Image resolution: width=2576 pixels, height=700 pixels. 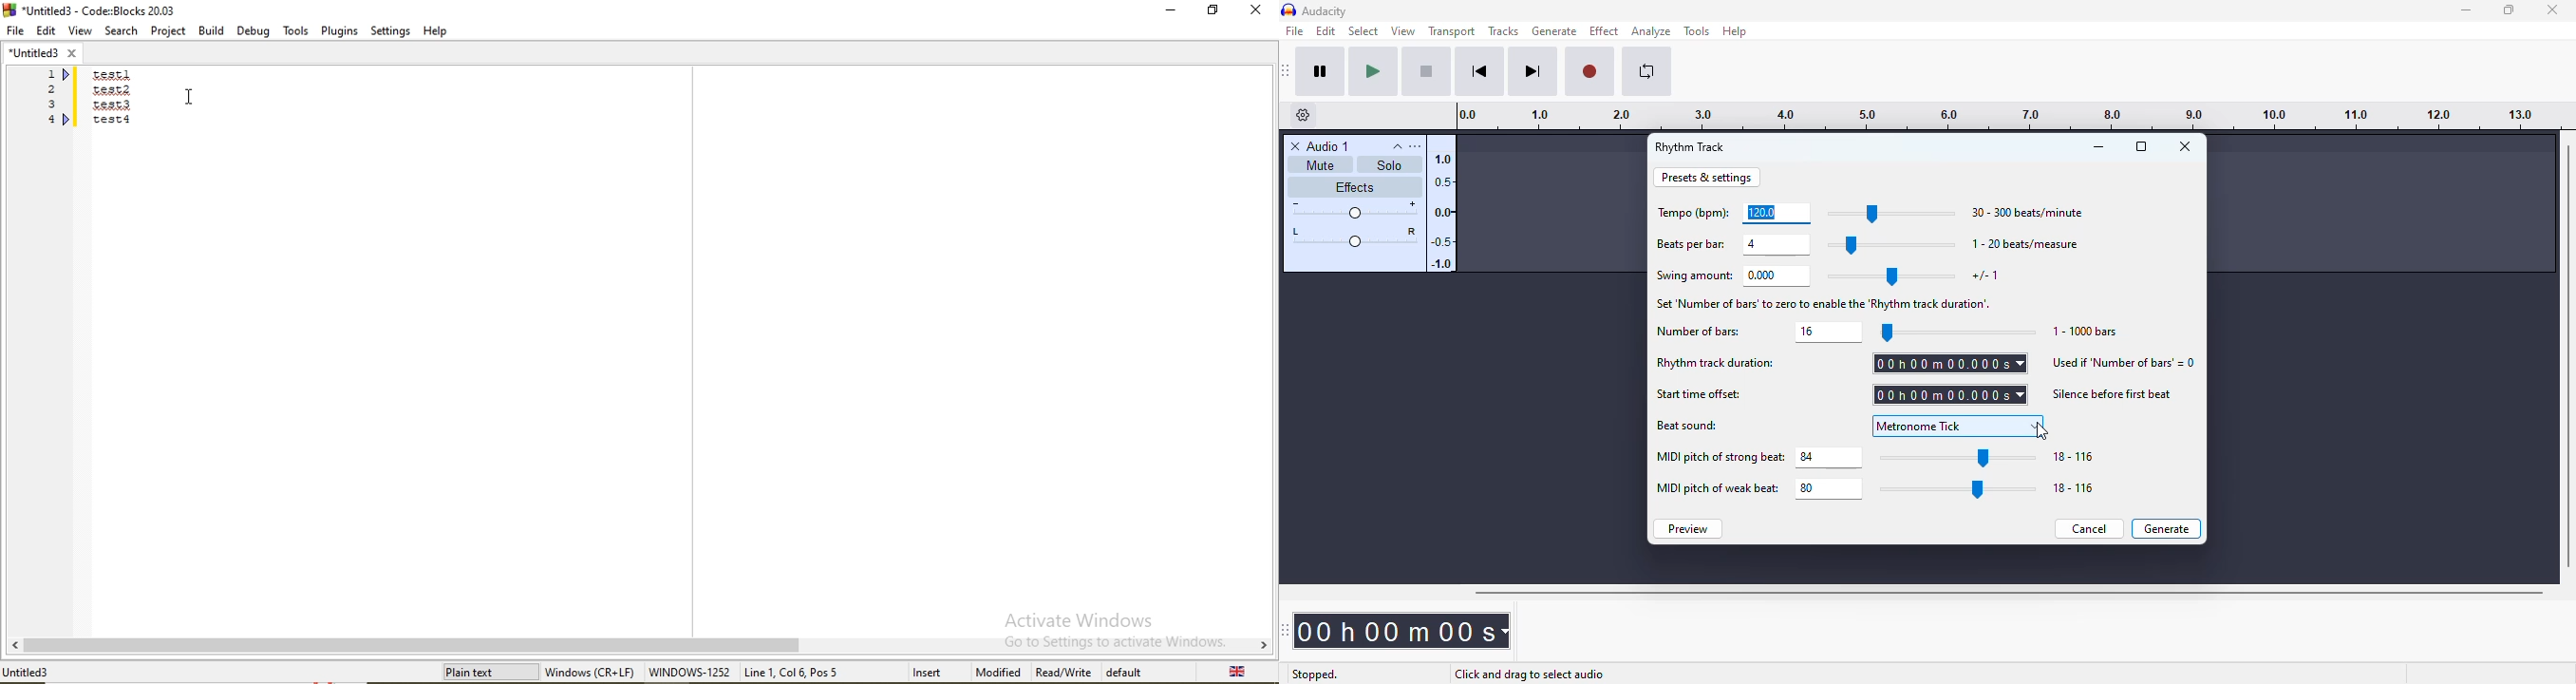 What do you see at coordinates (1294, 29) in the screenshot?
I see `file` at bounding box center [1294, 29].